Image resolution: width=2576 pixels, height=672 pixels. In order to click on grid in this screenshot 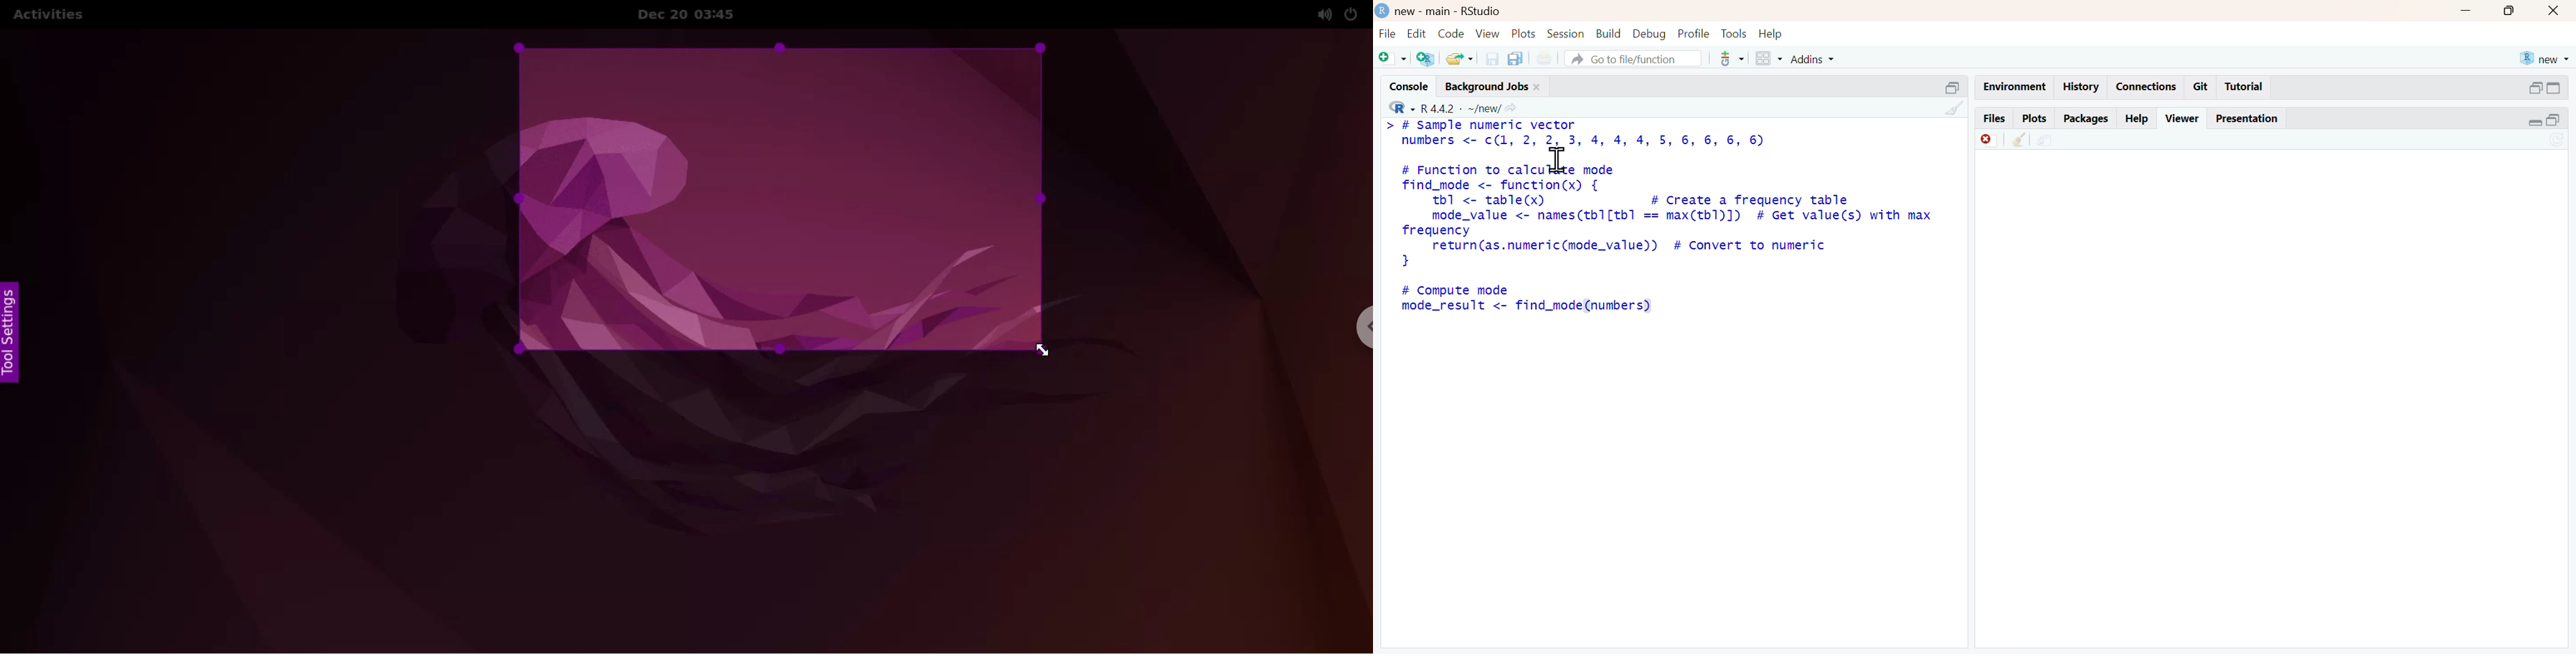, I will do `click(1770, 58)`.